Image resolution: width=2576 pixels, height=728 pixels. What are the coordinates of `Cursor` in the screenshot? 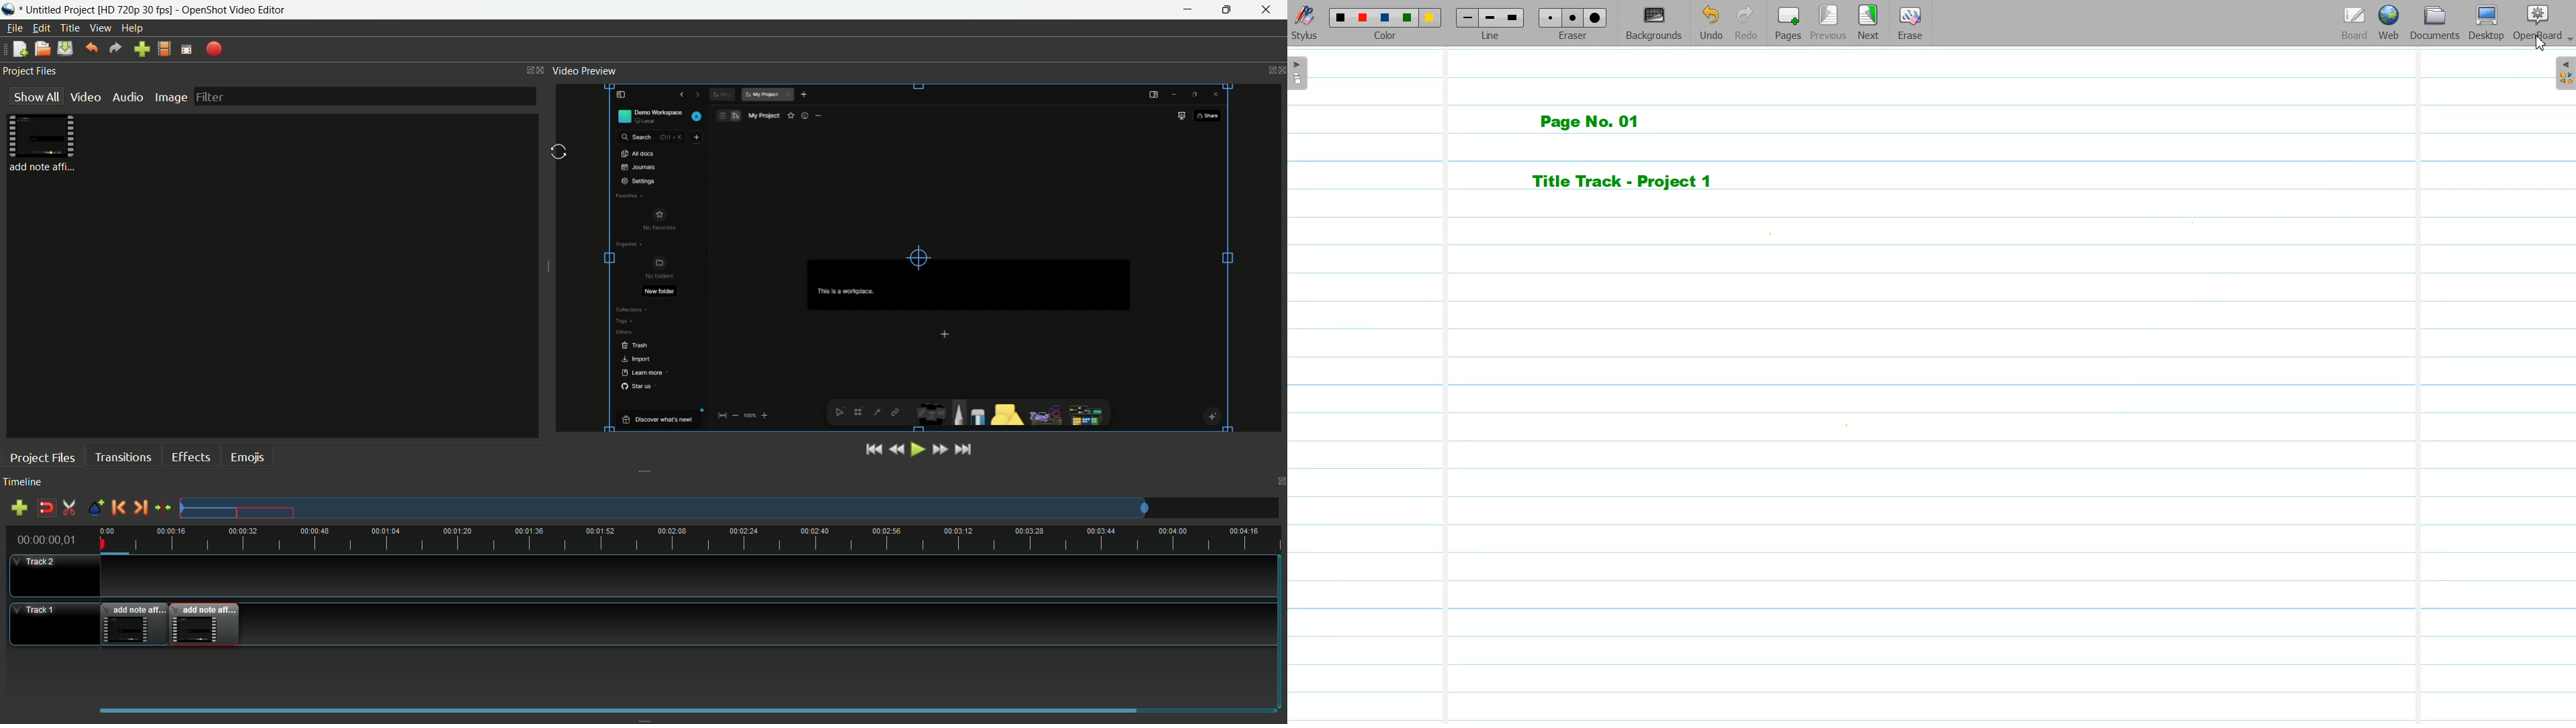 It's located at (2540, 43).